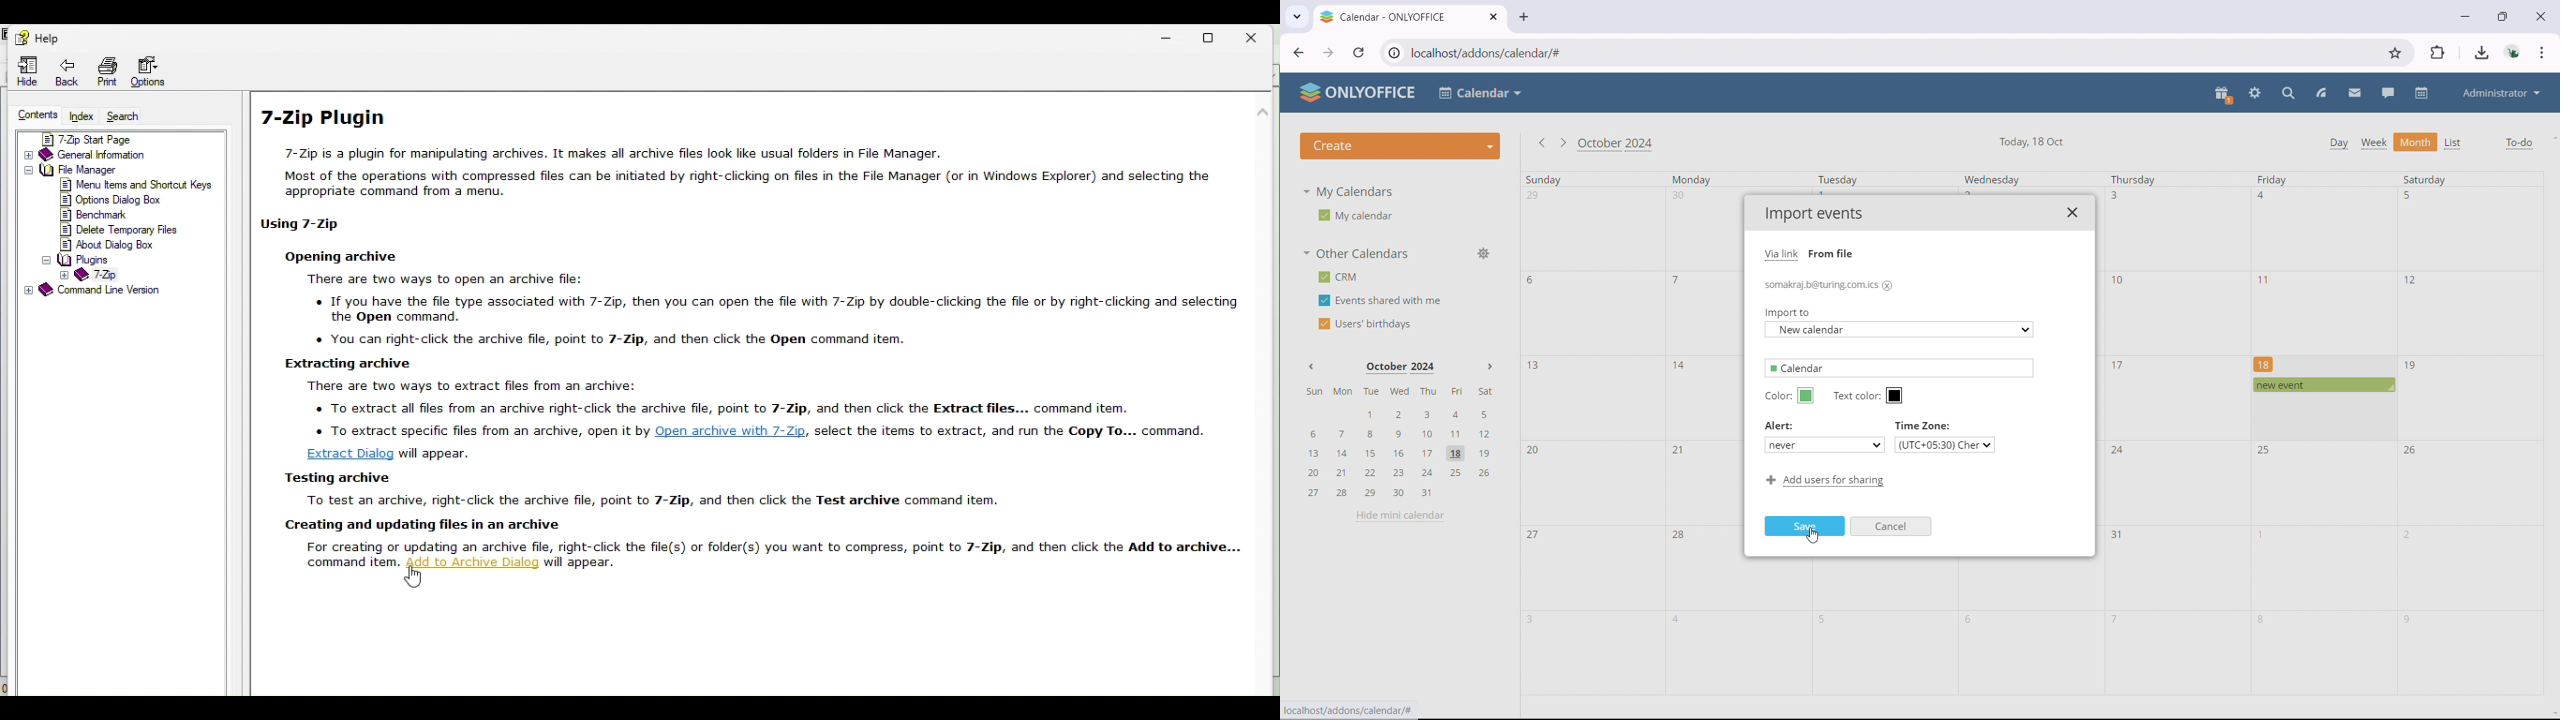  Describe the element at coordinates (1812, 214) in the screenshot. I see `Import events` at that location.